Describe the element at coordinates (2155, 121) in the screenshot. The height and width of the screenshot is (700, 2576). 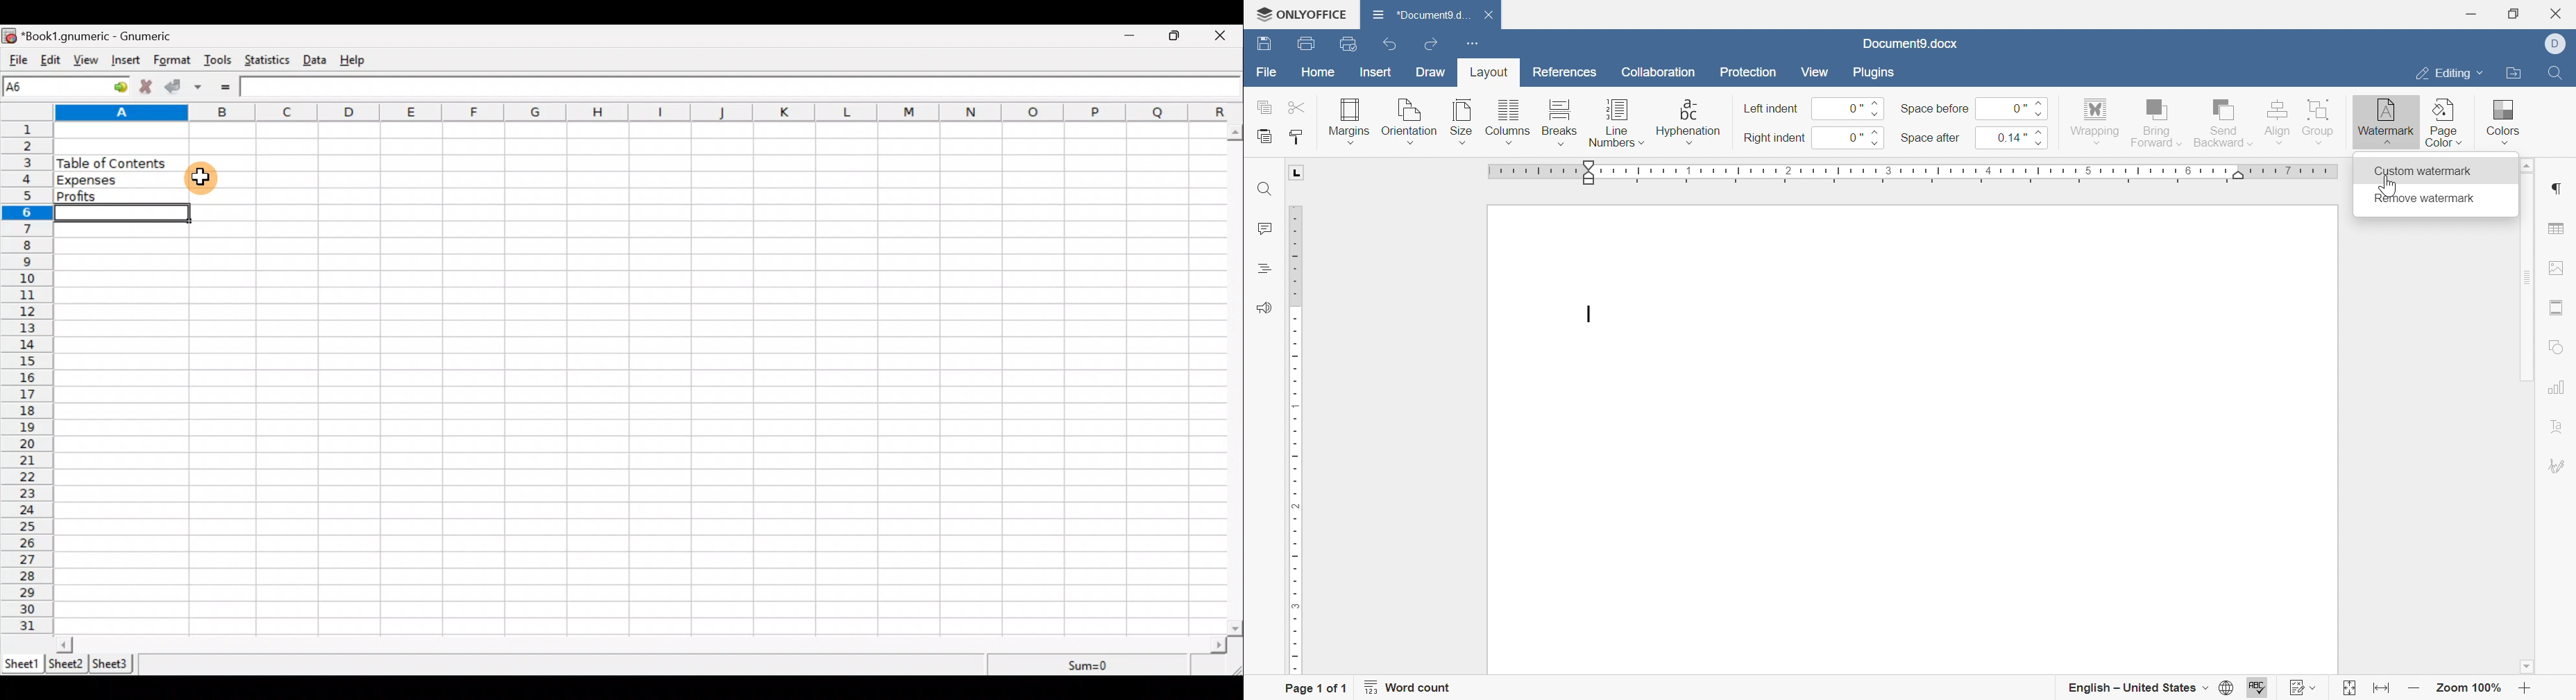
I see `bring forward` at that location.